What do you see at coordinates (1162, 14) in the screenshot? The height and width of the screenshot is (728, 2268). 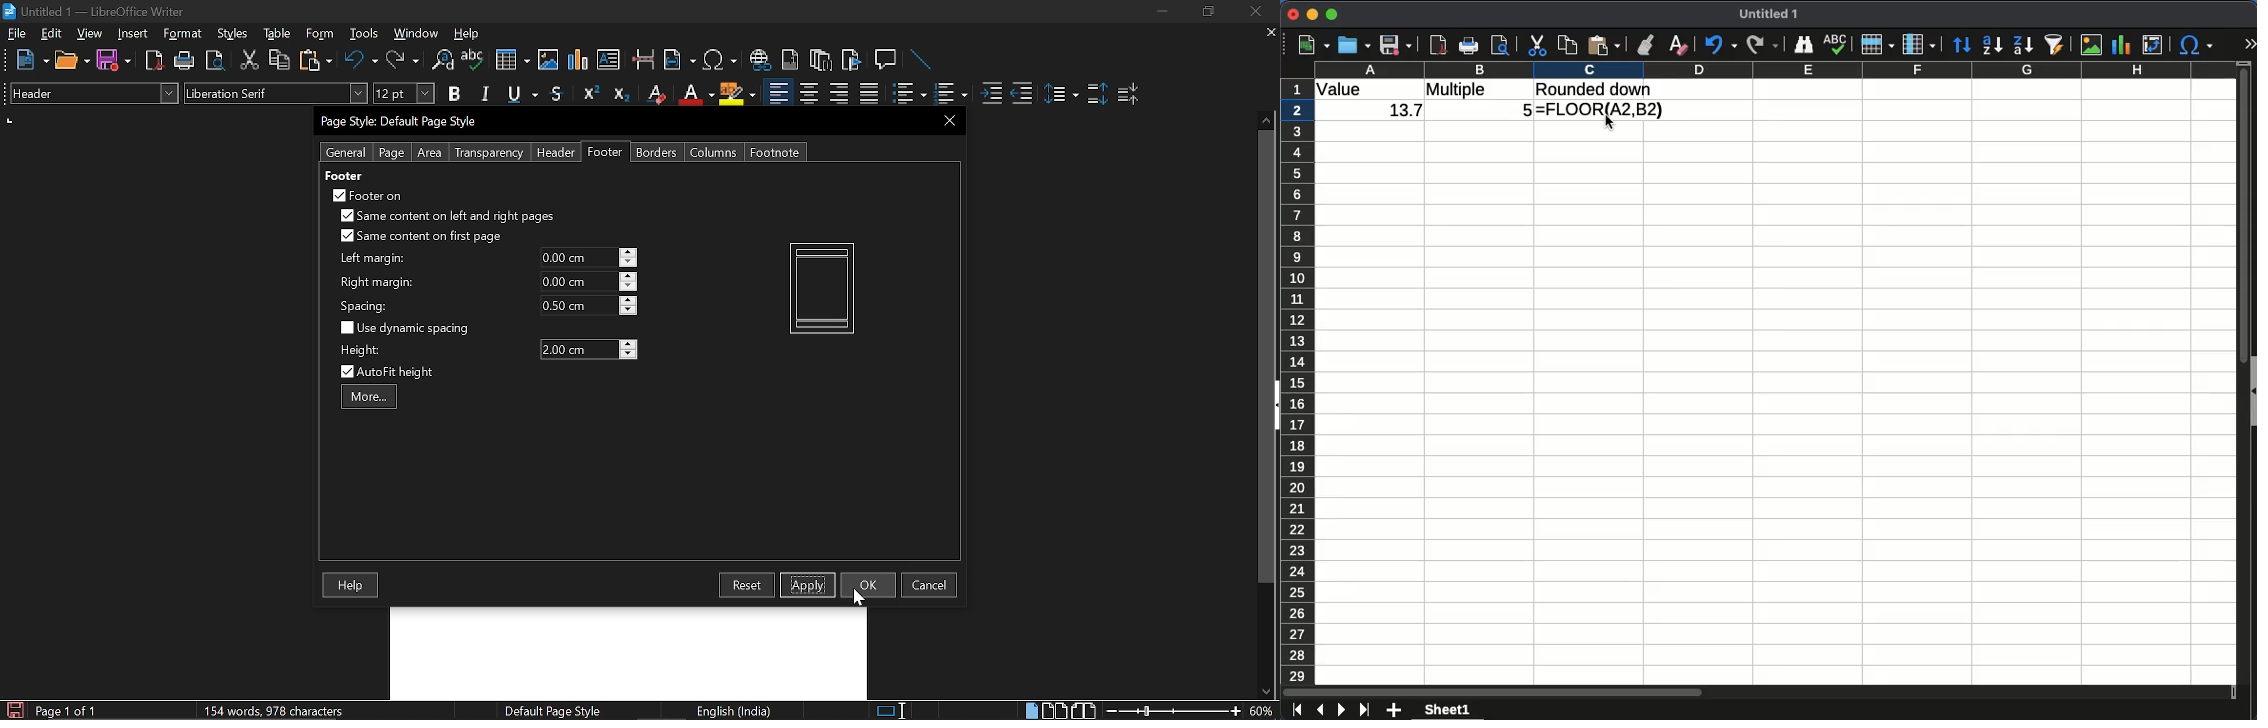 I see `Minimize` at bounding box center [1162, 14].